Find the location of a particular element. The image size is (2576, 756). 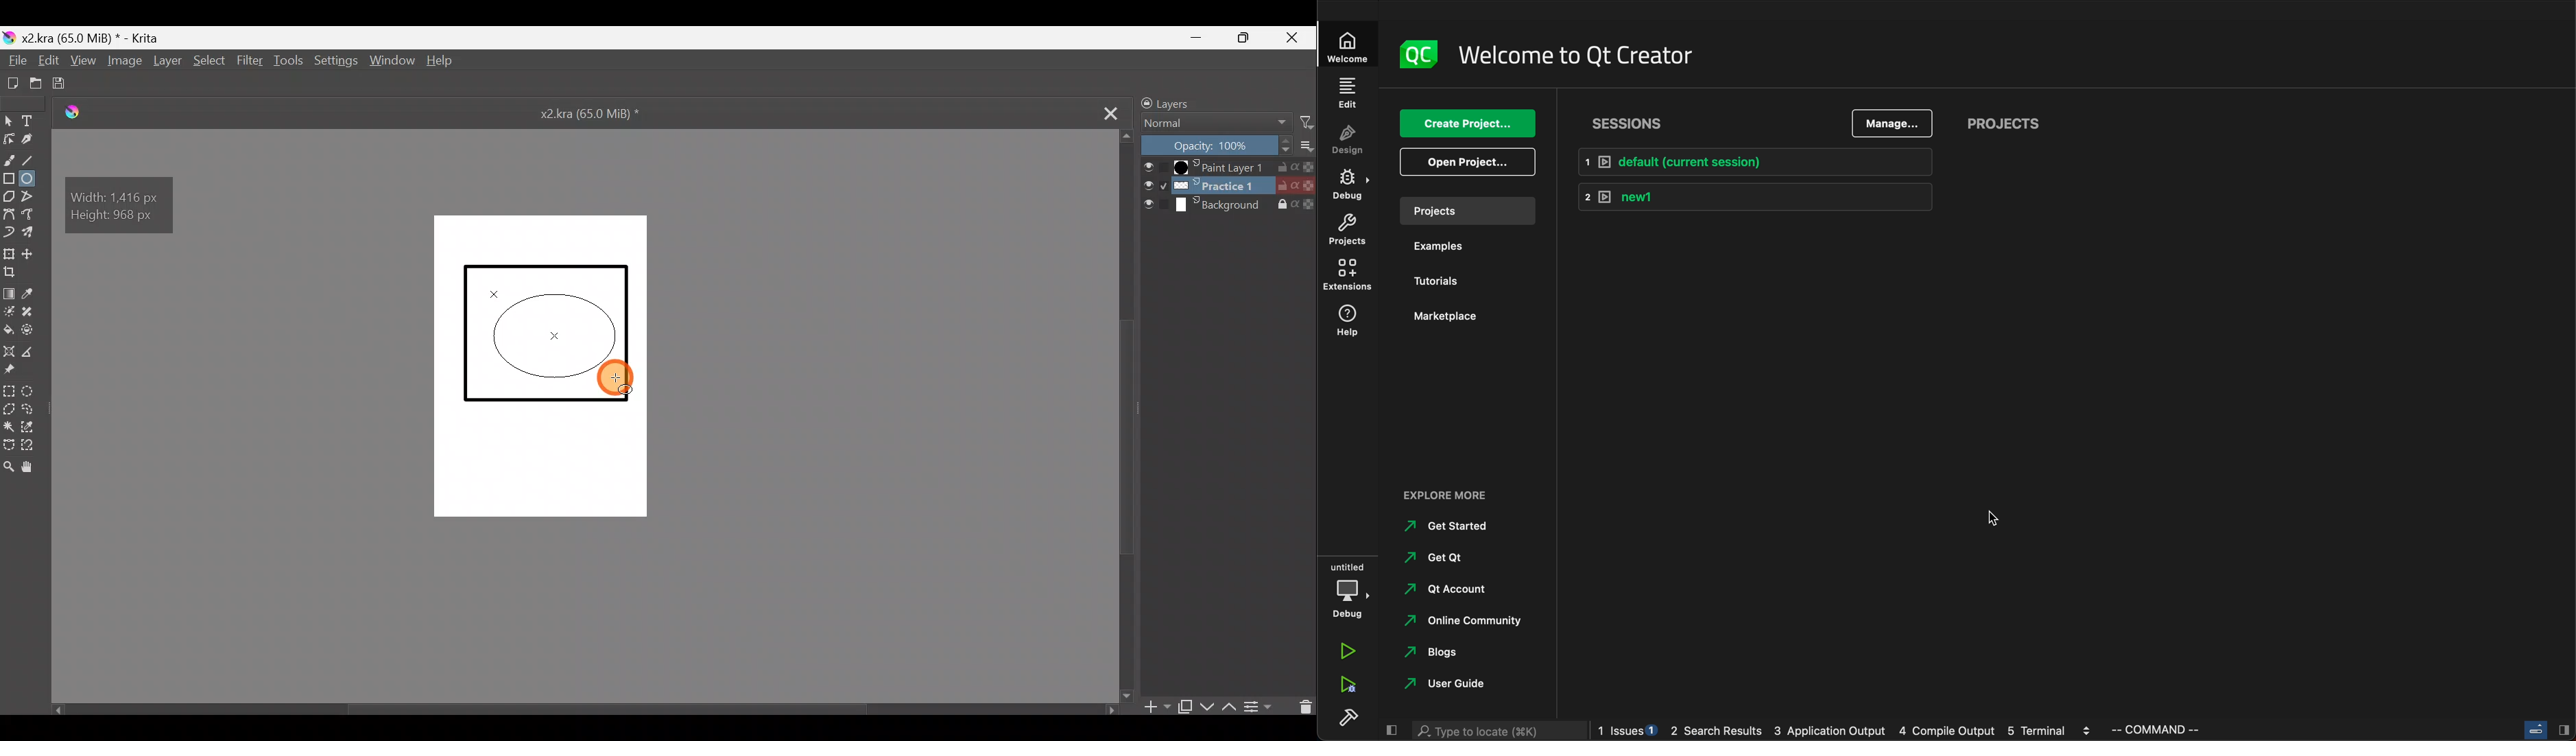

explore is located at coordinates (1446, 497).